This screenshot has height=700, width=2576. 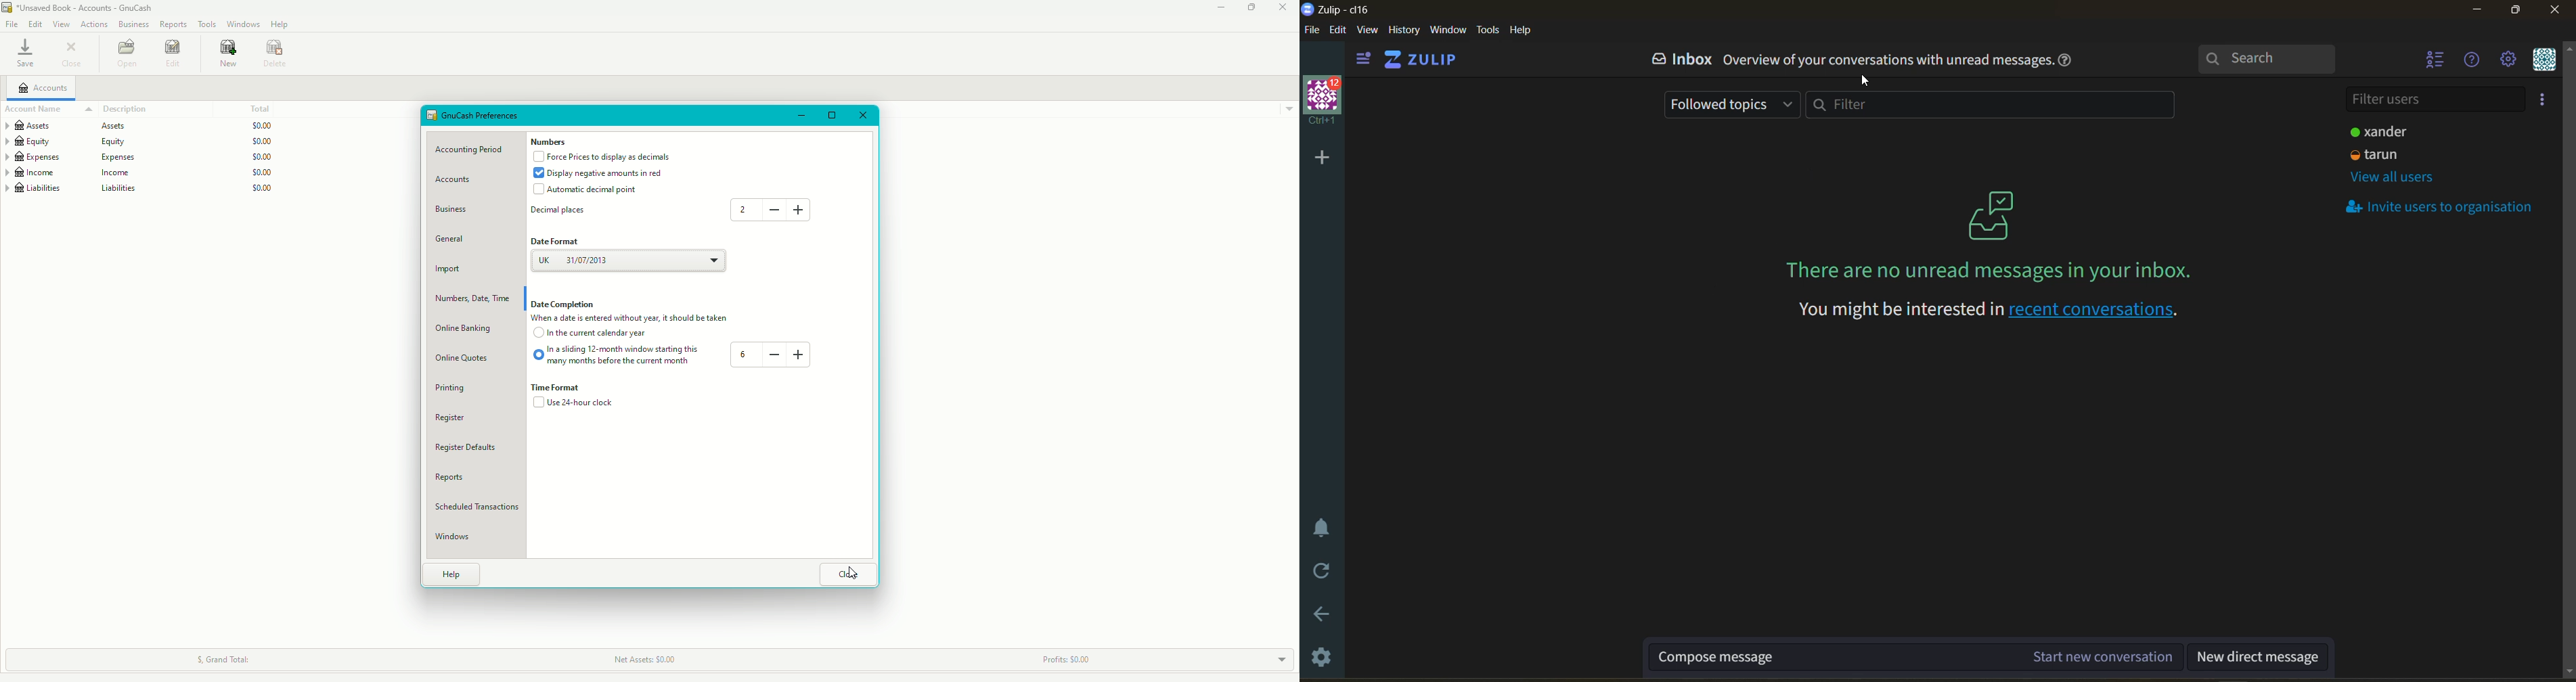 I want to click on Defaults, so click(x=475, y=447).